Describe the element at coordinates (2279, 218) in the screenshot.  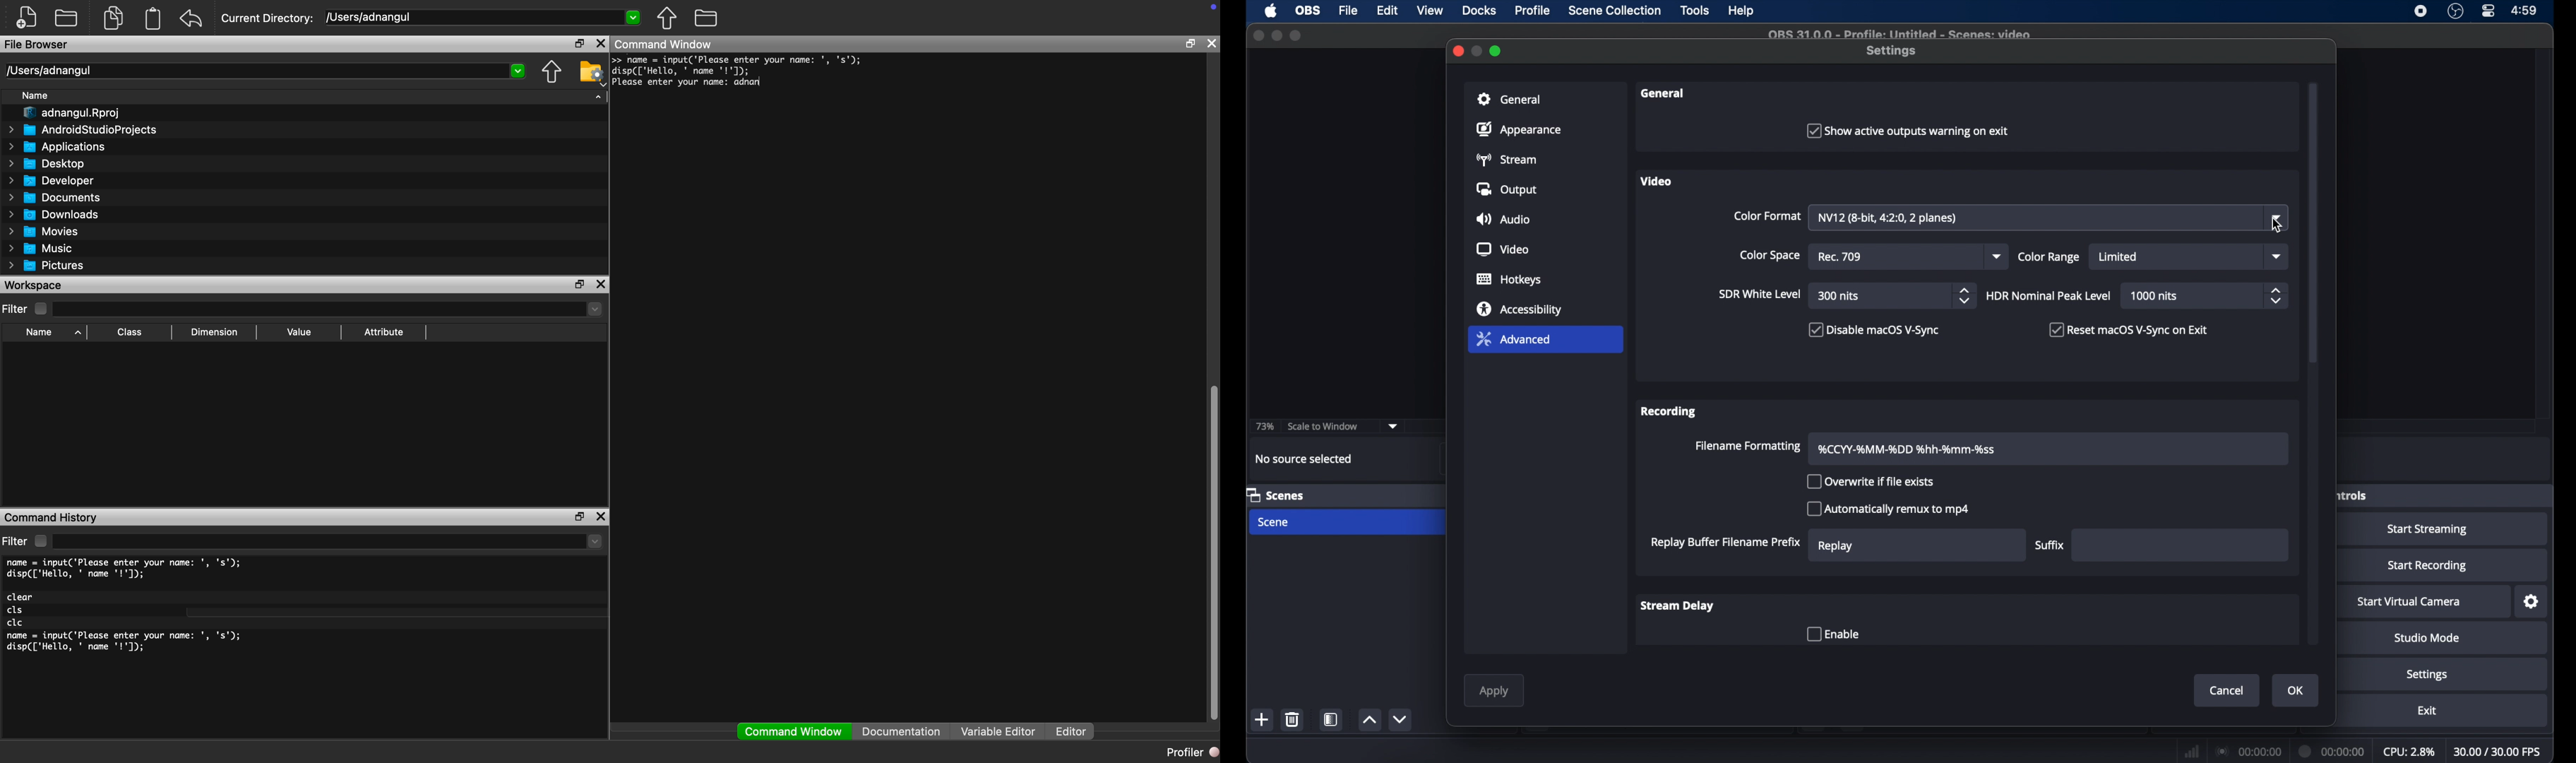
I see `dropdown` at that location.